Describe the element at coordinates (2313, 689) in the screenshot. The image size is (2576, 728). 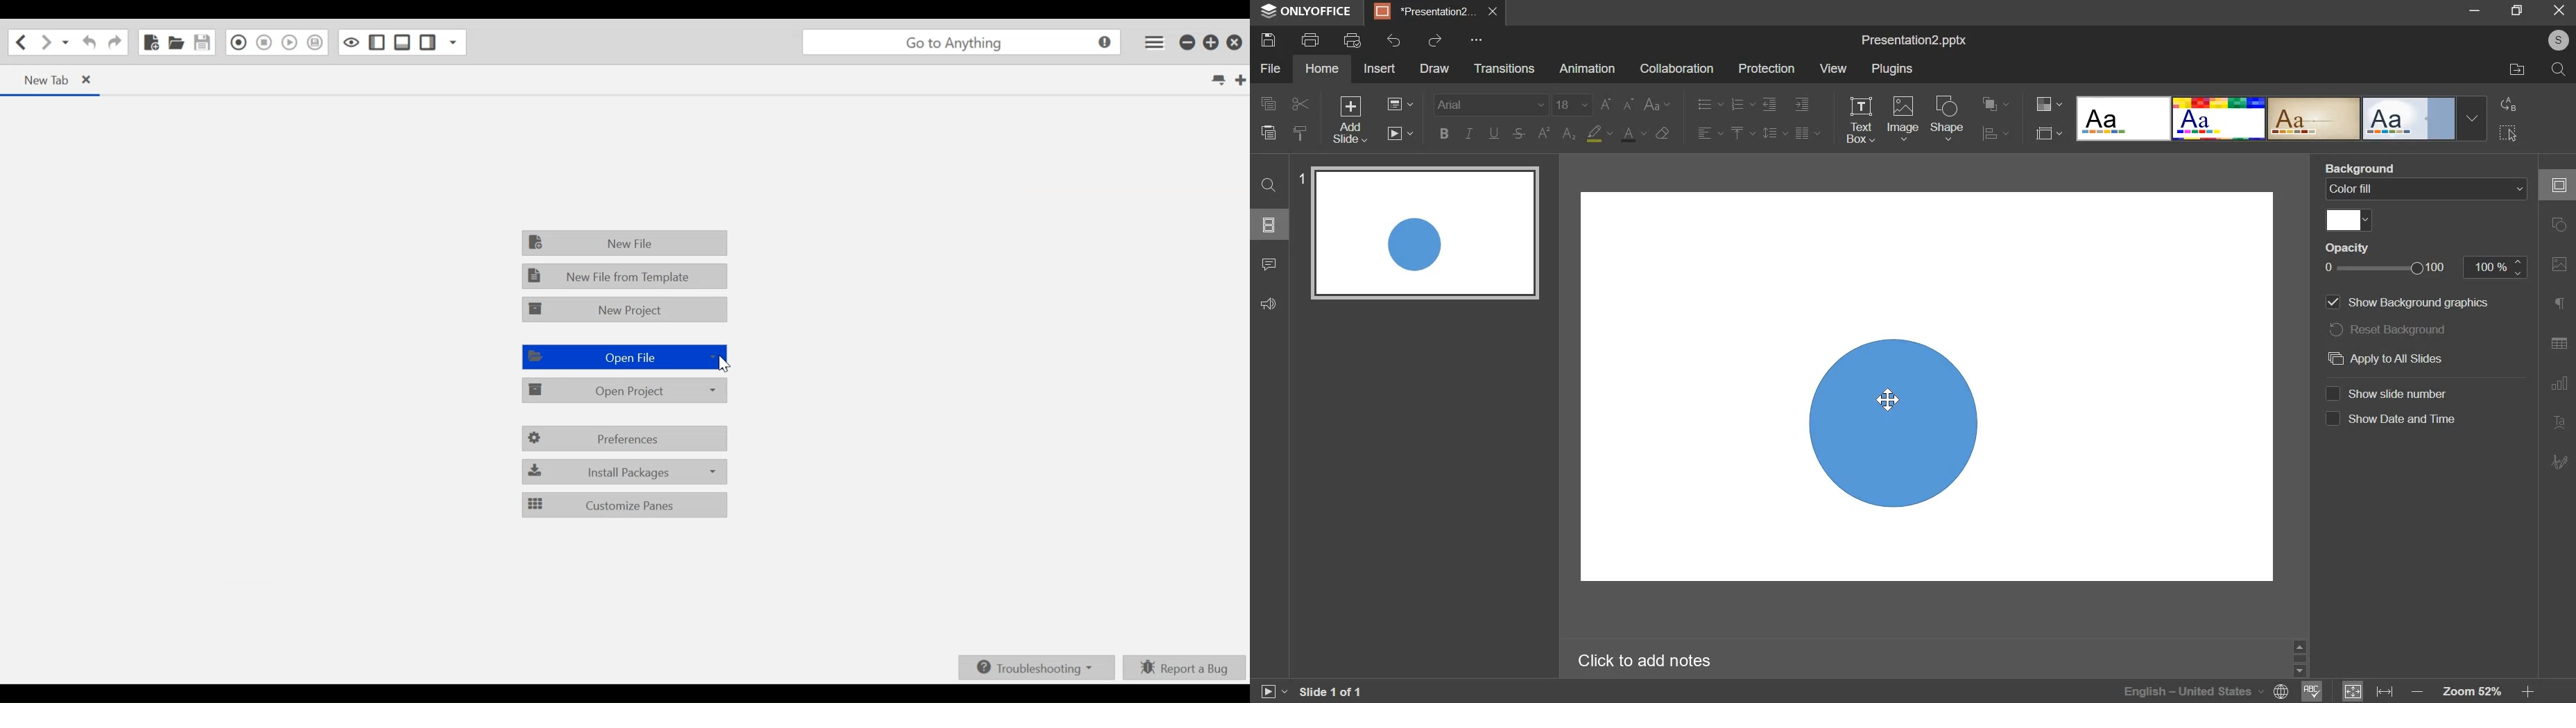
I see `spellcheck` at that location.